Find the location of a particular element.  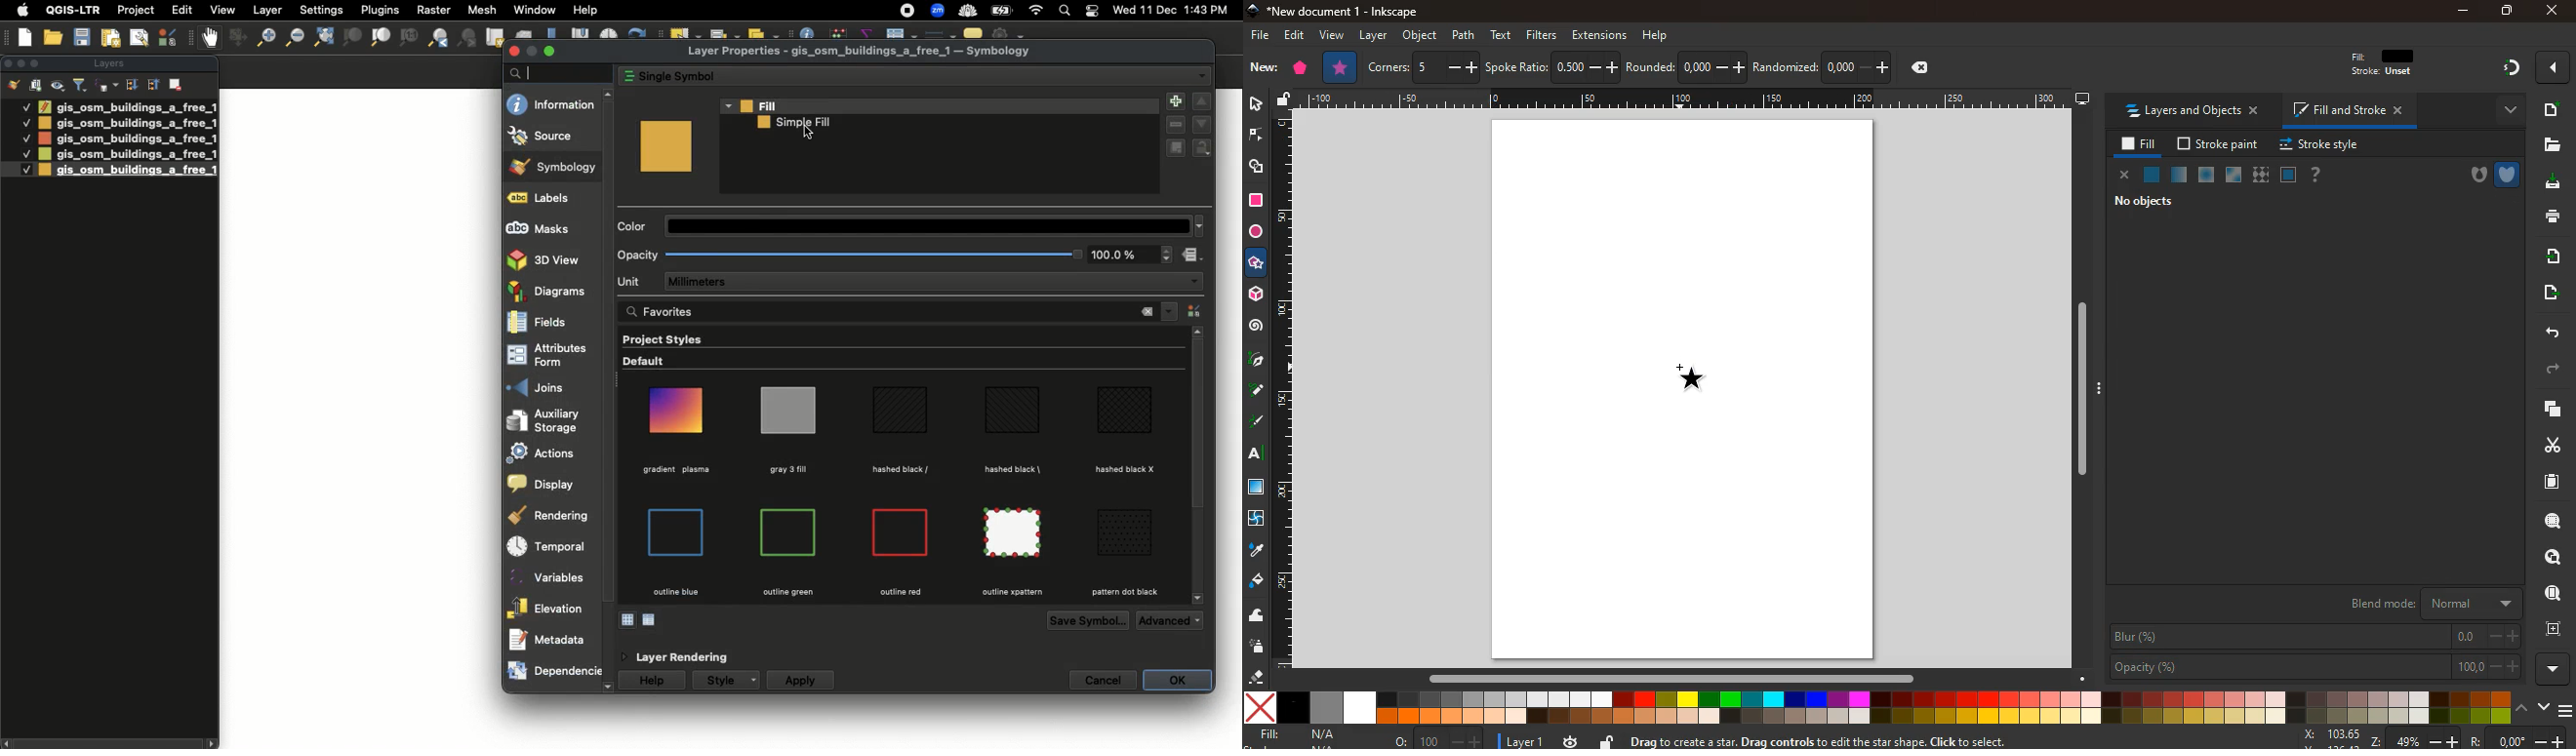

 is located at coordinates (629, 618).